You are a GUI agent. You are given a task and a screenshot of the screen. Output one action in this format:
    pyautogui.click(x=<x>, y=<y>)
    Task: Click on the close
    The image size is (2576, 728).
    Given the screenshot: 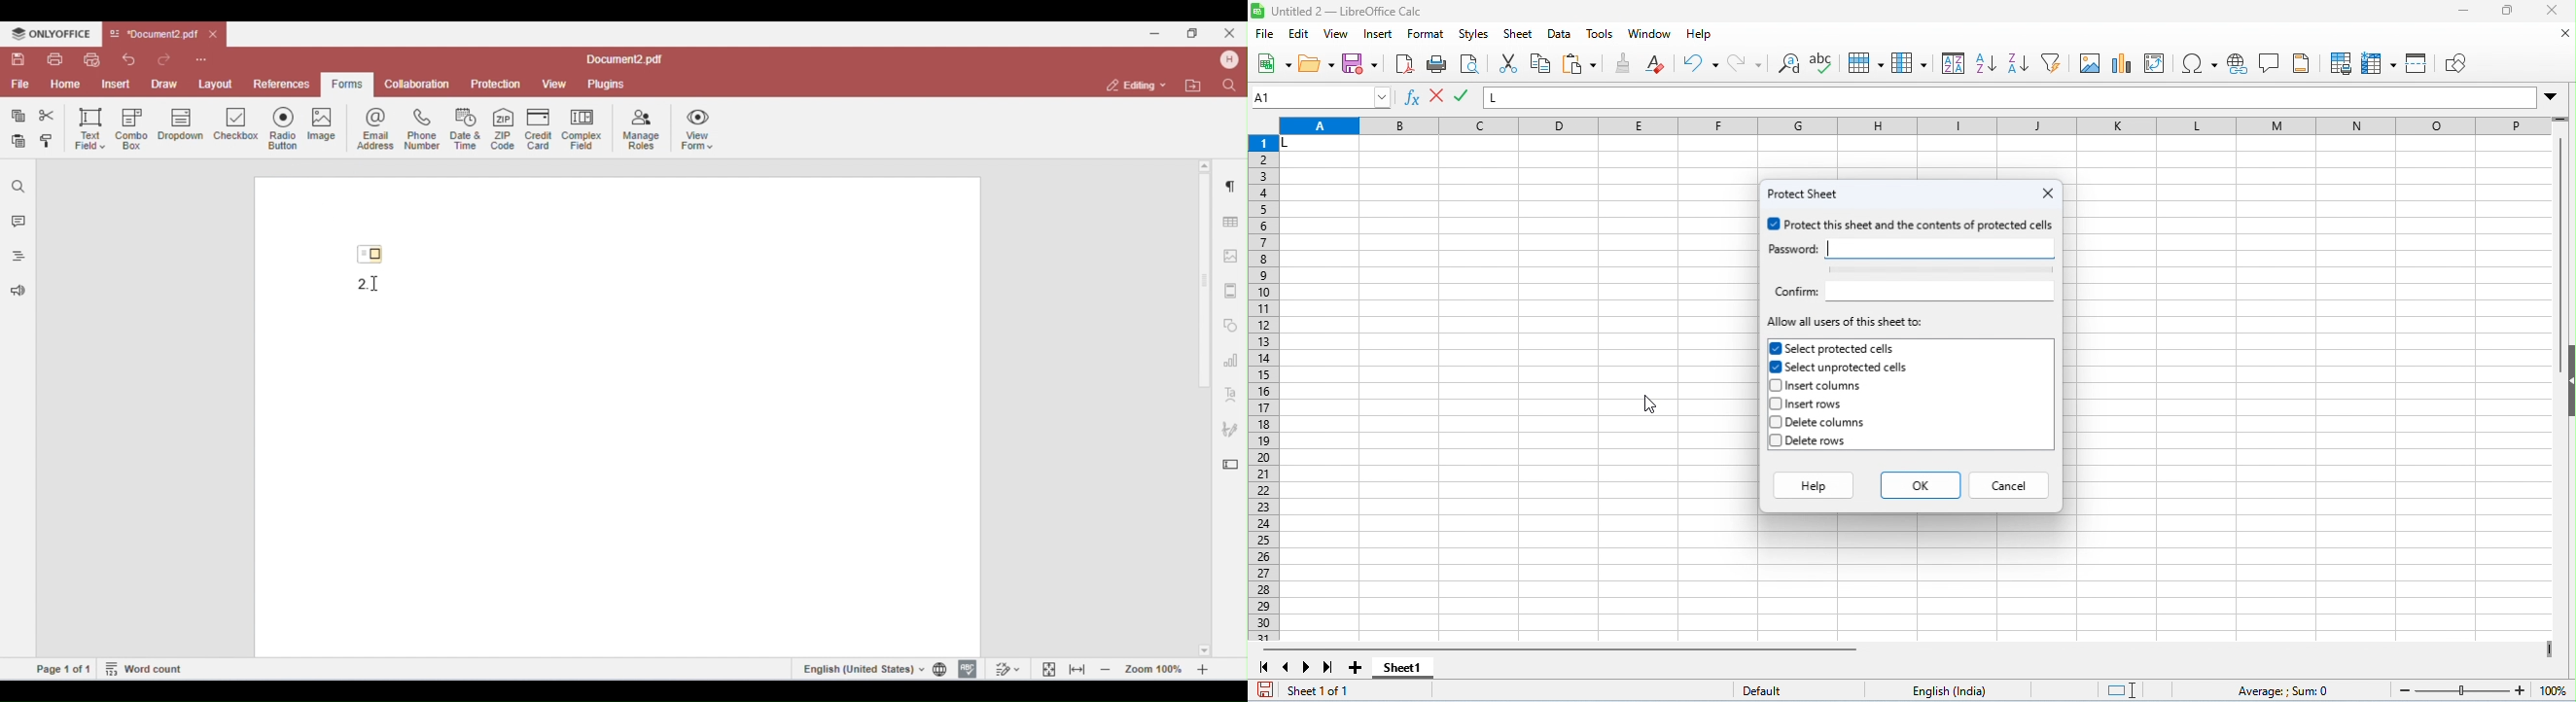 What is the action you would take?
    pyautogui.click(x=2565, y=34)
    